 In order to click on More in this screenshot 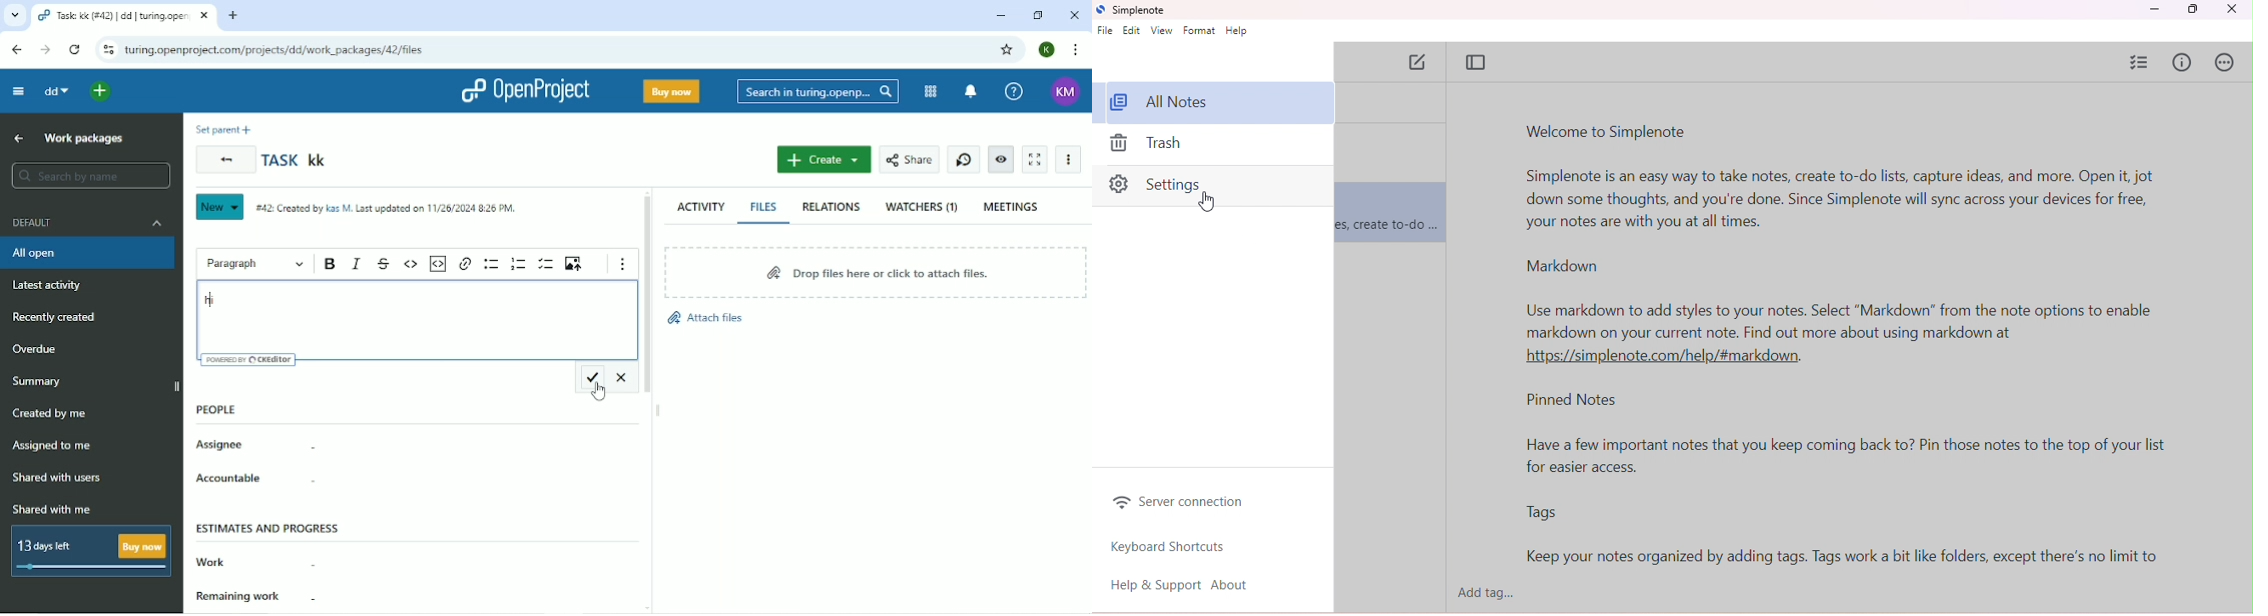, I will do `click(1070, 159)`.